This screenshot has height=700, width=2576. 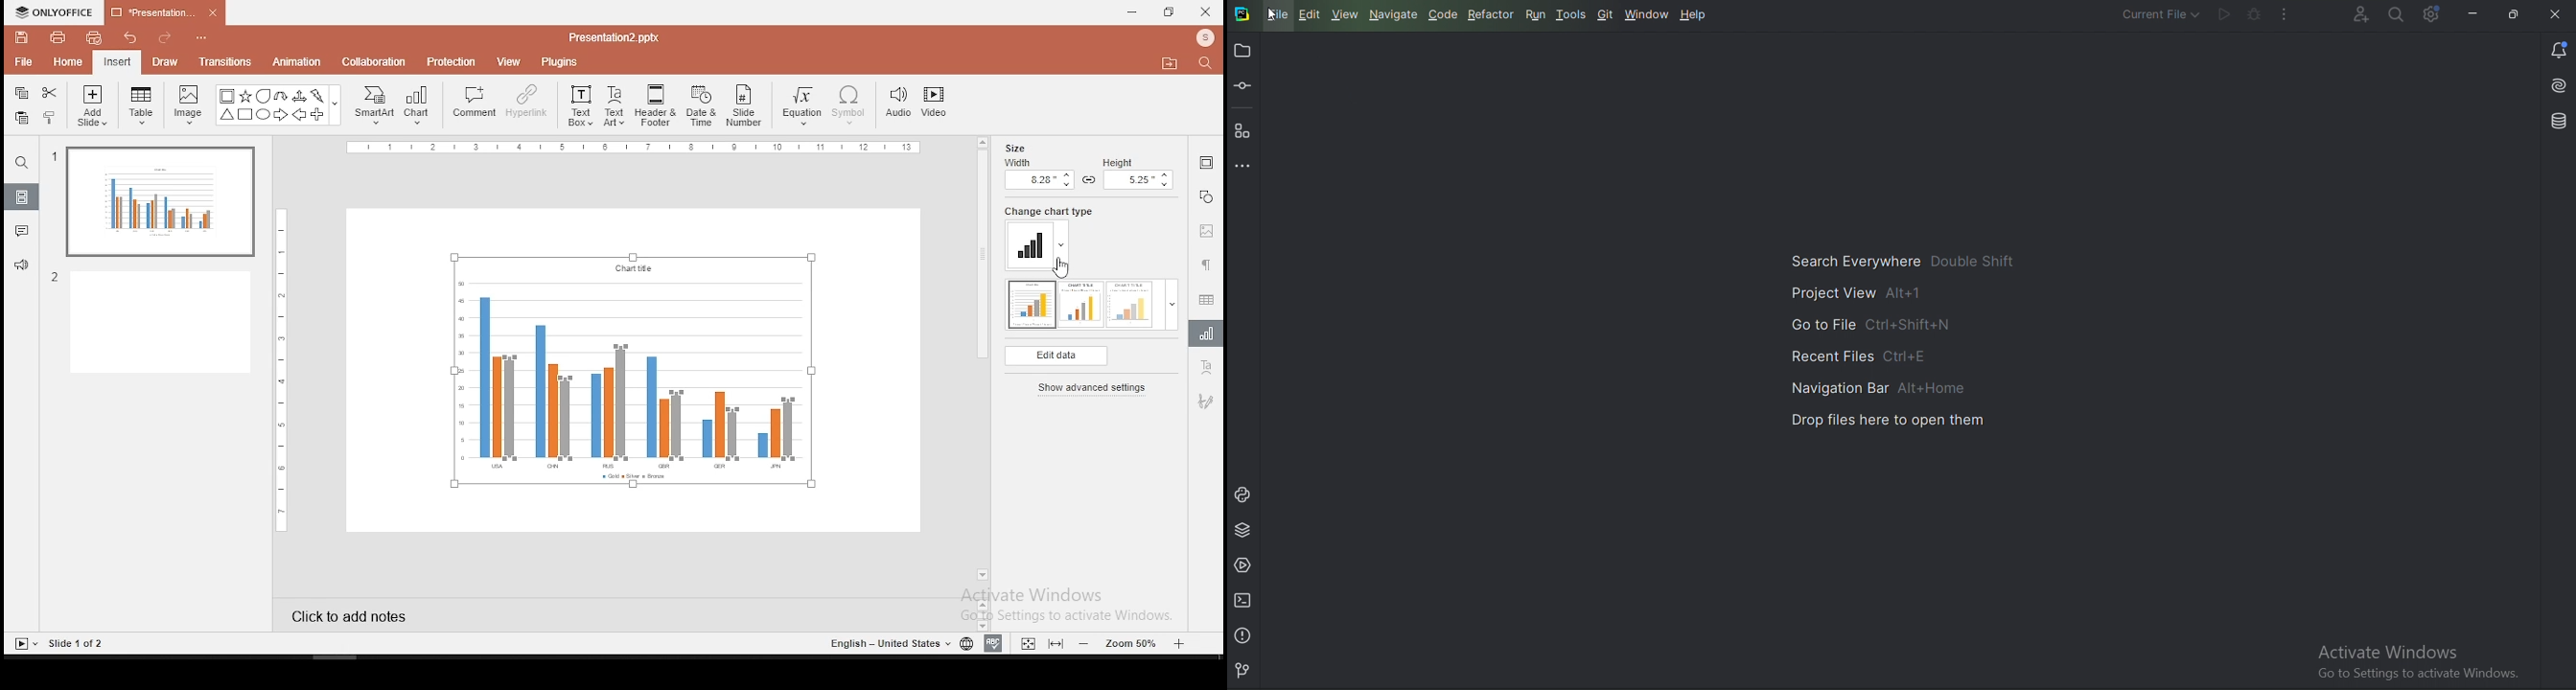 What do you see at coordinates (1170, 63) in the screenshot?
I see `Folder` at bounding box center [1170, 63].